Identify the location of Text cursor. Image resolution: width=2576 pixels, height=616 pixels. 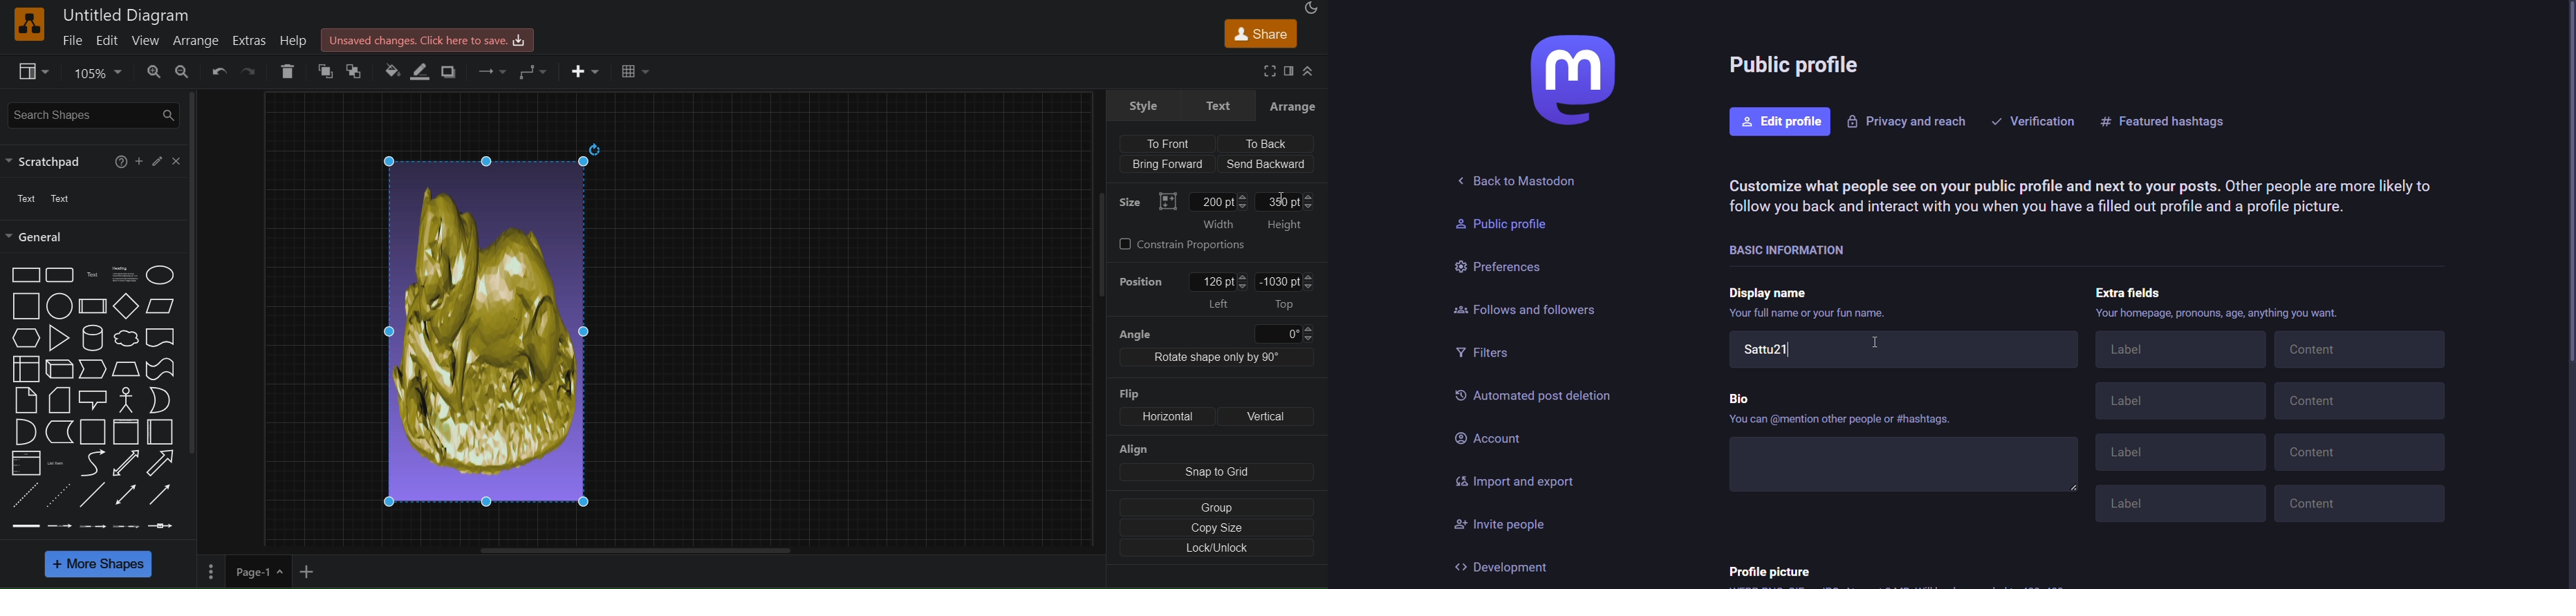
(1280, 199).